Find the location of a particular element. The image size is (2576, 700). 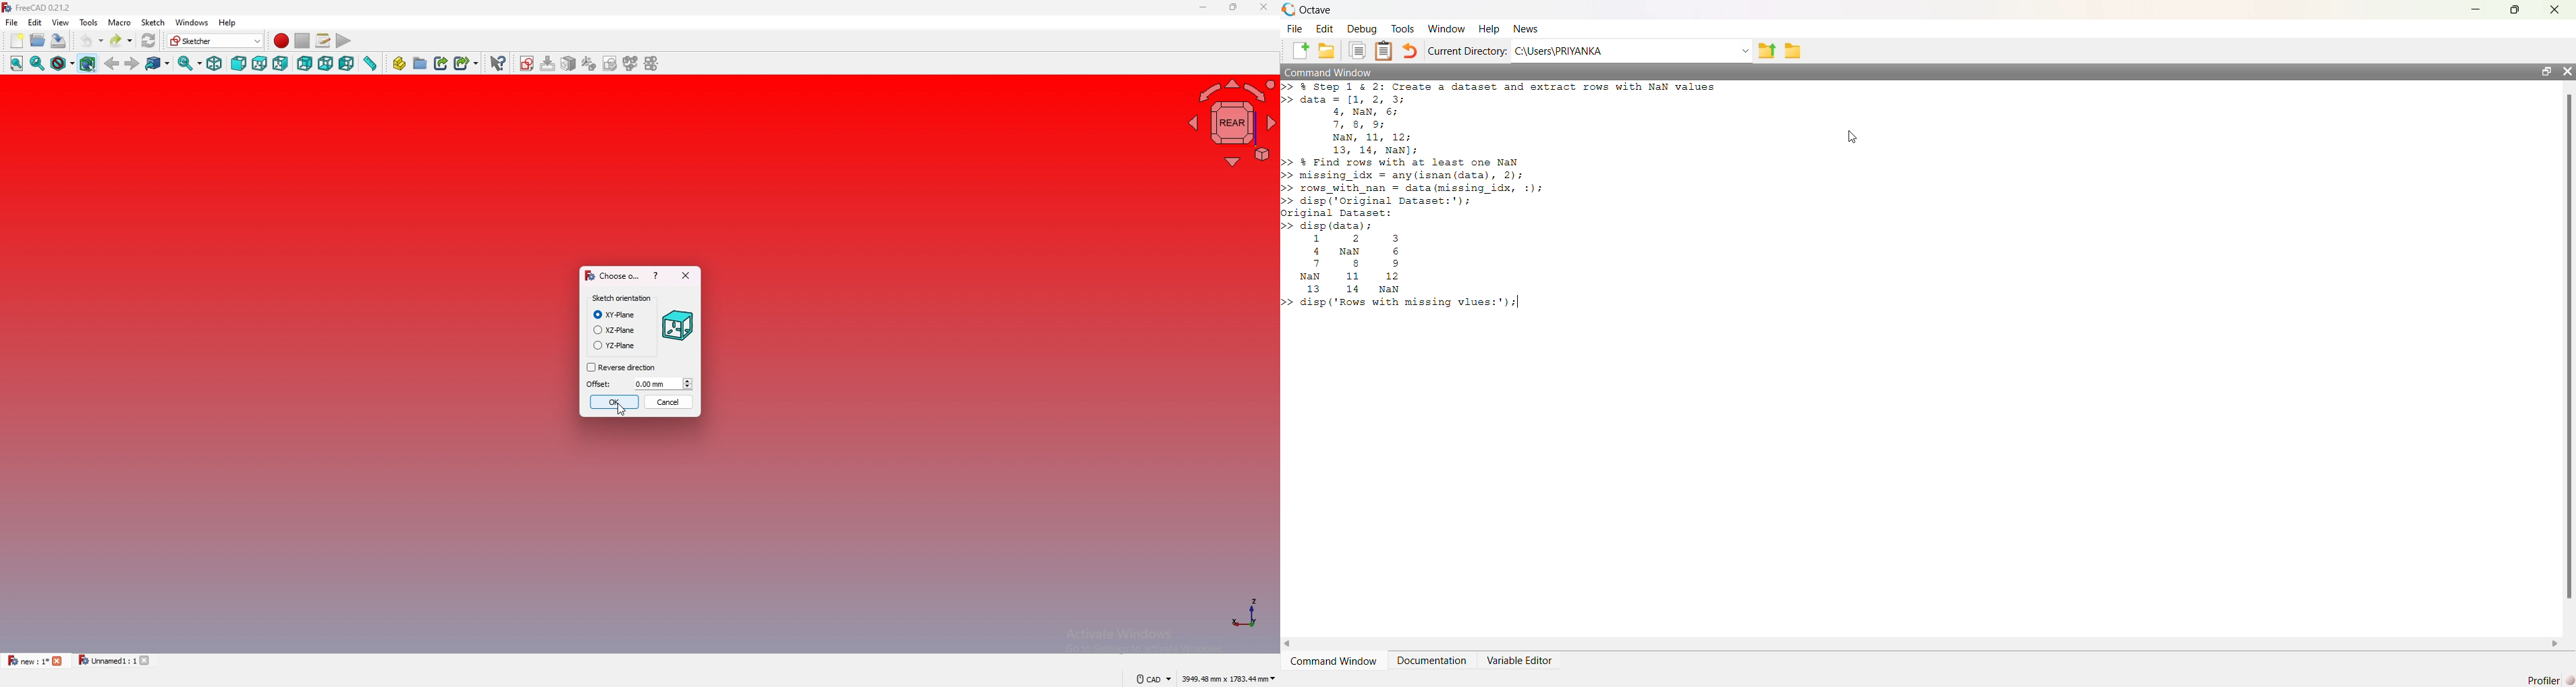

create part is located at coordinates (399, 63).